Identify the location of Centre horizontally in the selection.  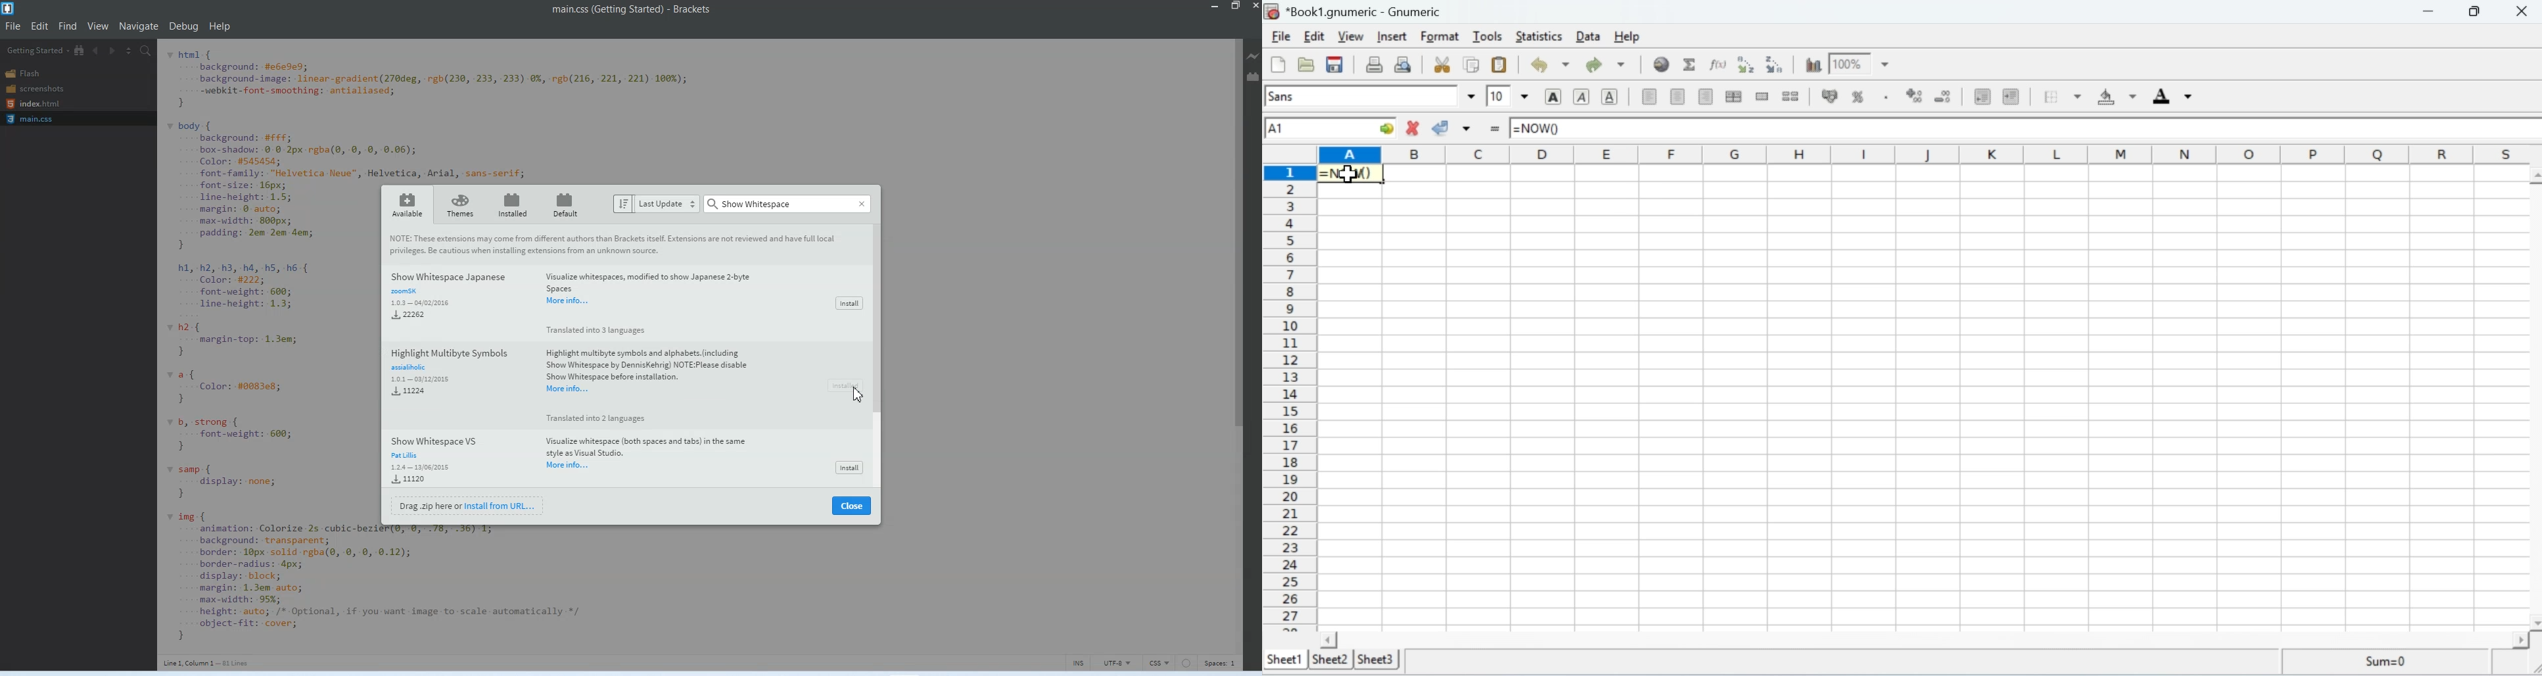
(1736, 98).